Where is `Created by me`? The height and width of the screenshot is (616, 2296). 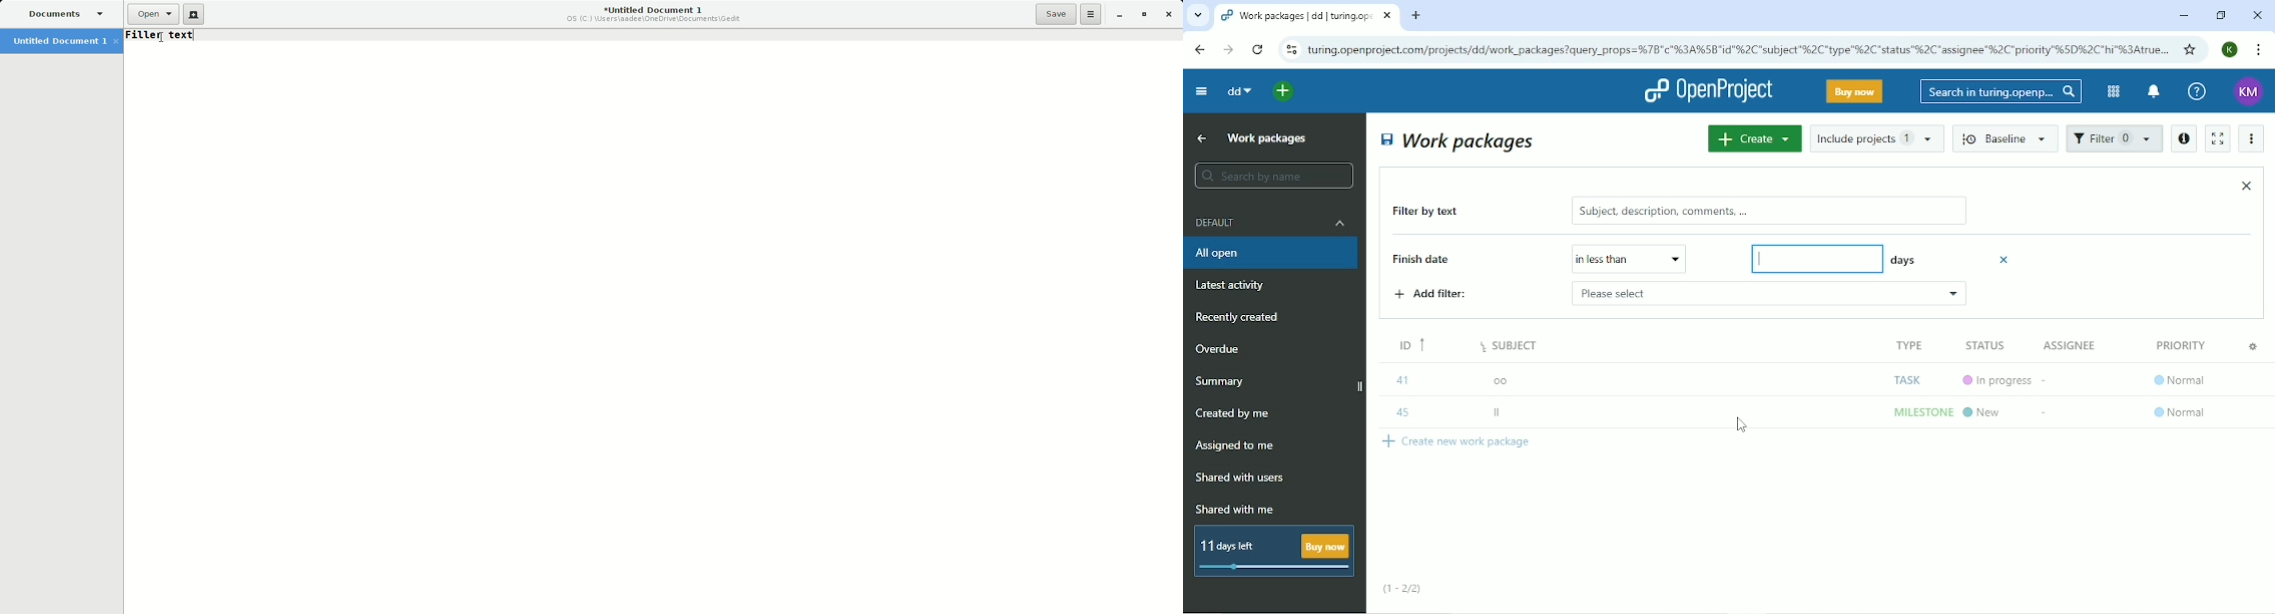 Created by me is located at coordinates (1236, 414).